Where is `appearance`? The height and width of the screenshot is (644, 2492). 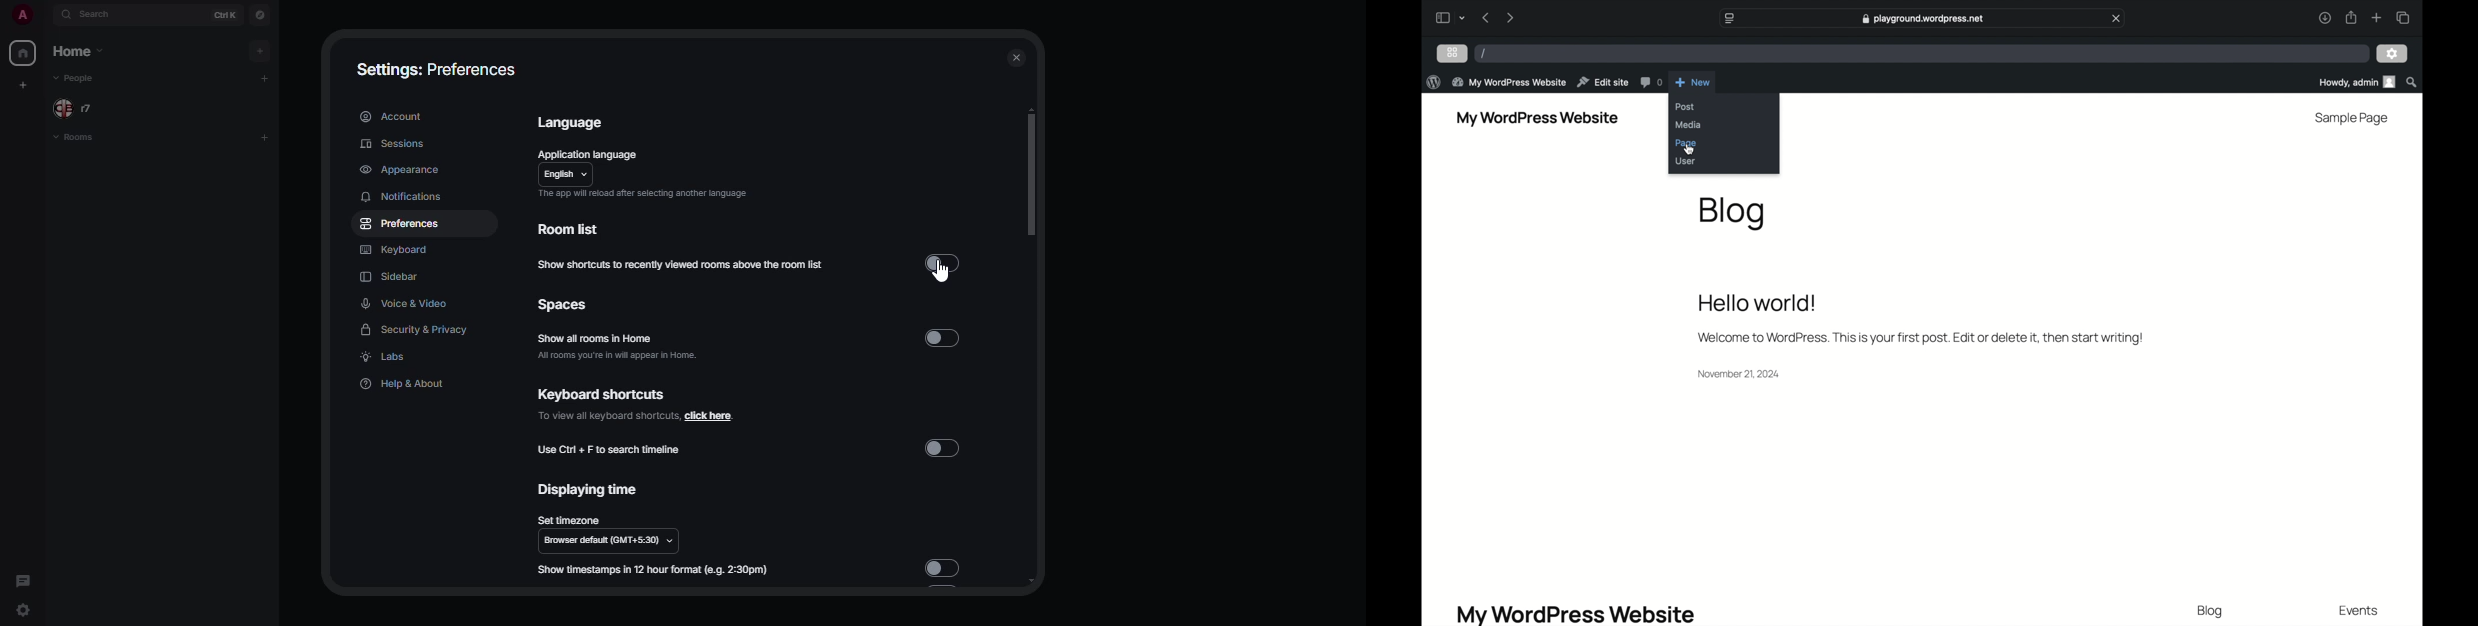 appearance is located at coordinates (400, 170).